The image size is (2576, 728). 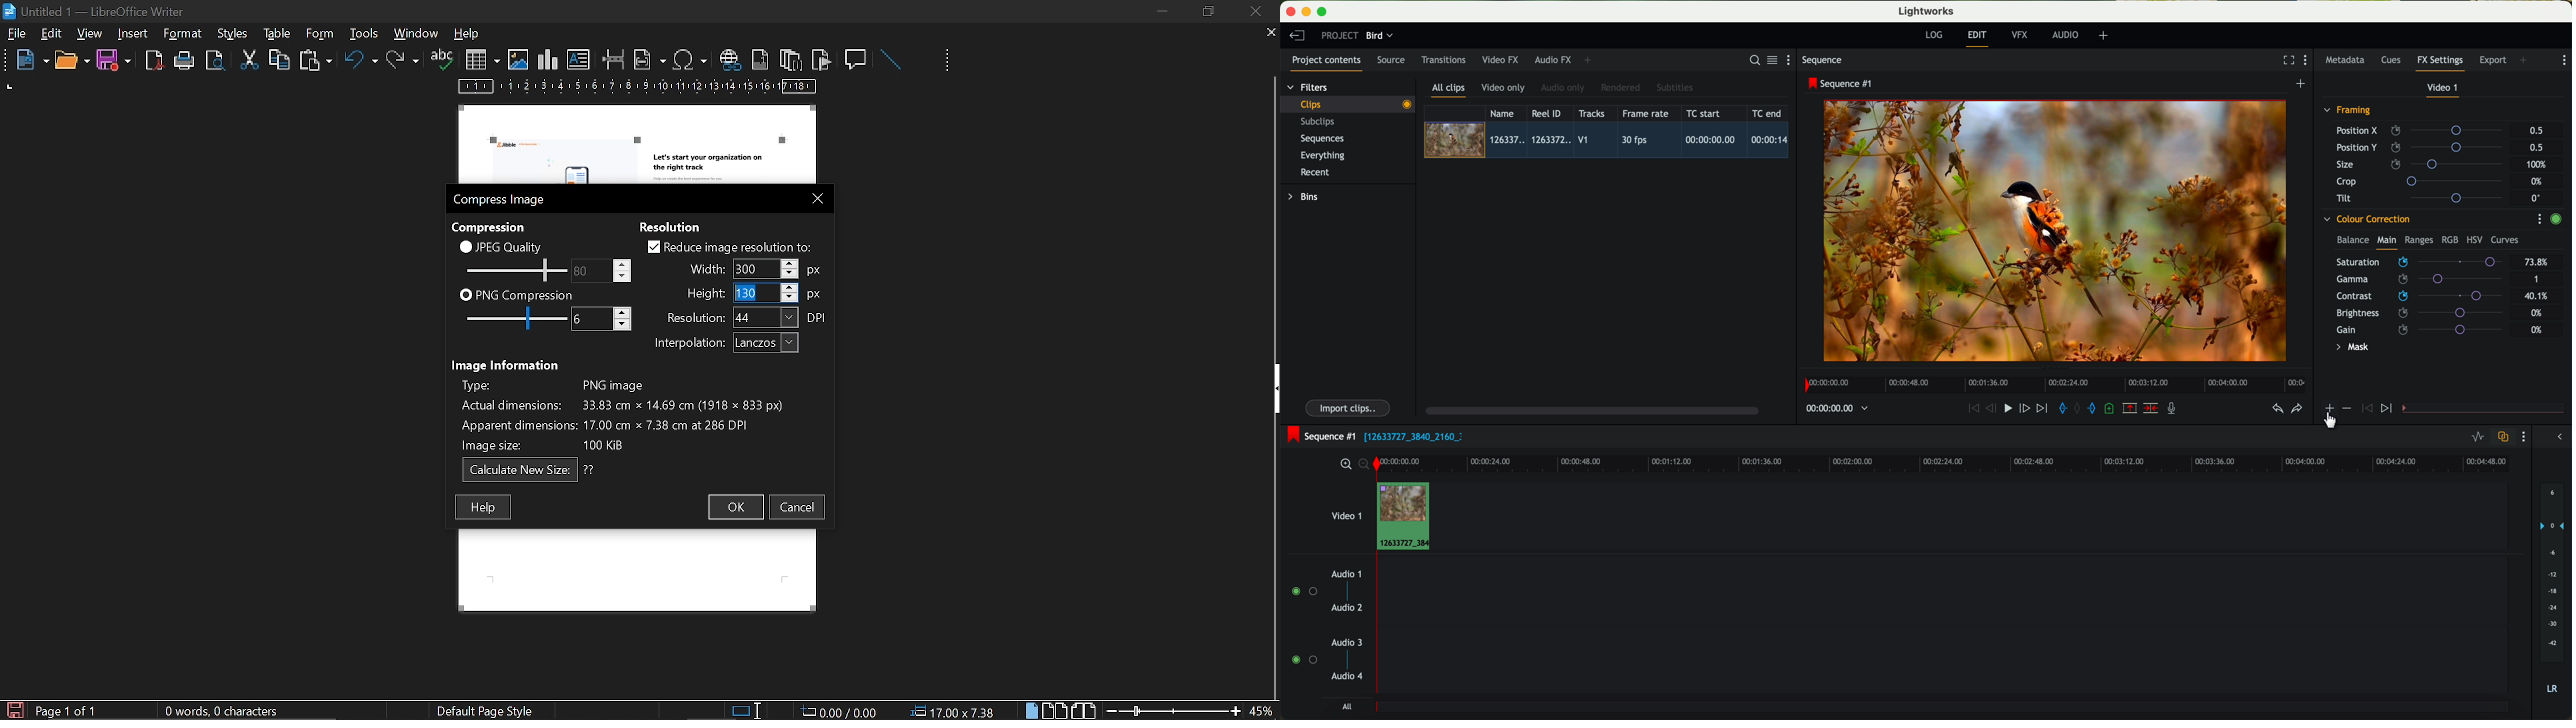 What do you see at coordinates (314, 62) in the screenshot?
I see `paste` at bounding box center [314, 62].